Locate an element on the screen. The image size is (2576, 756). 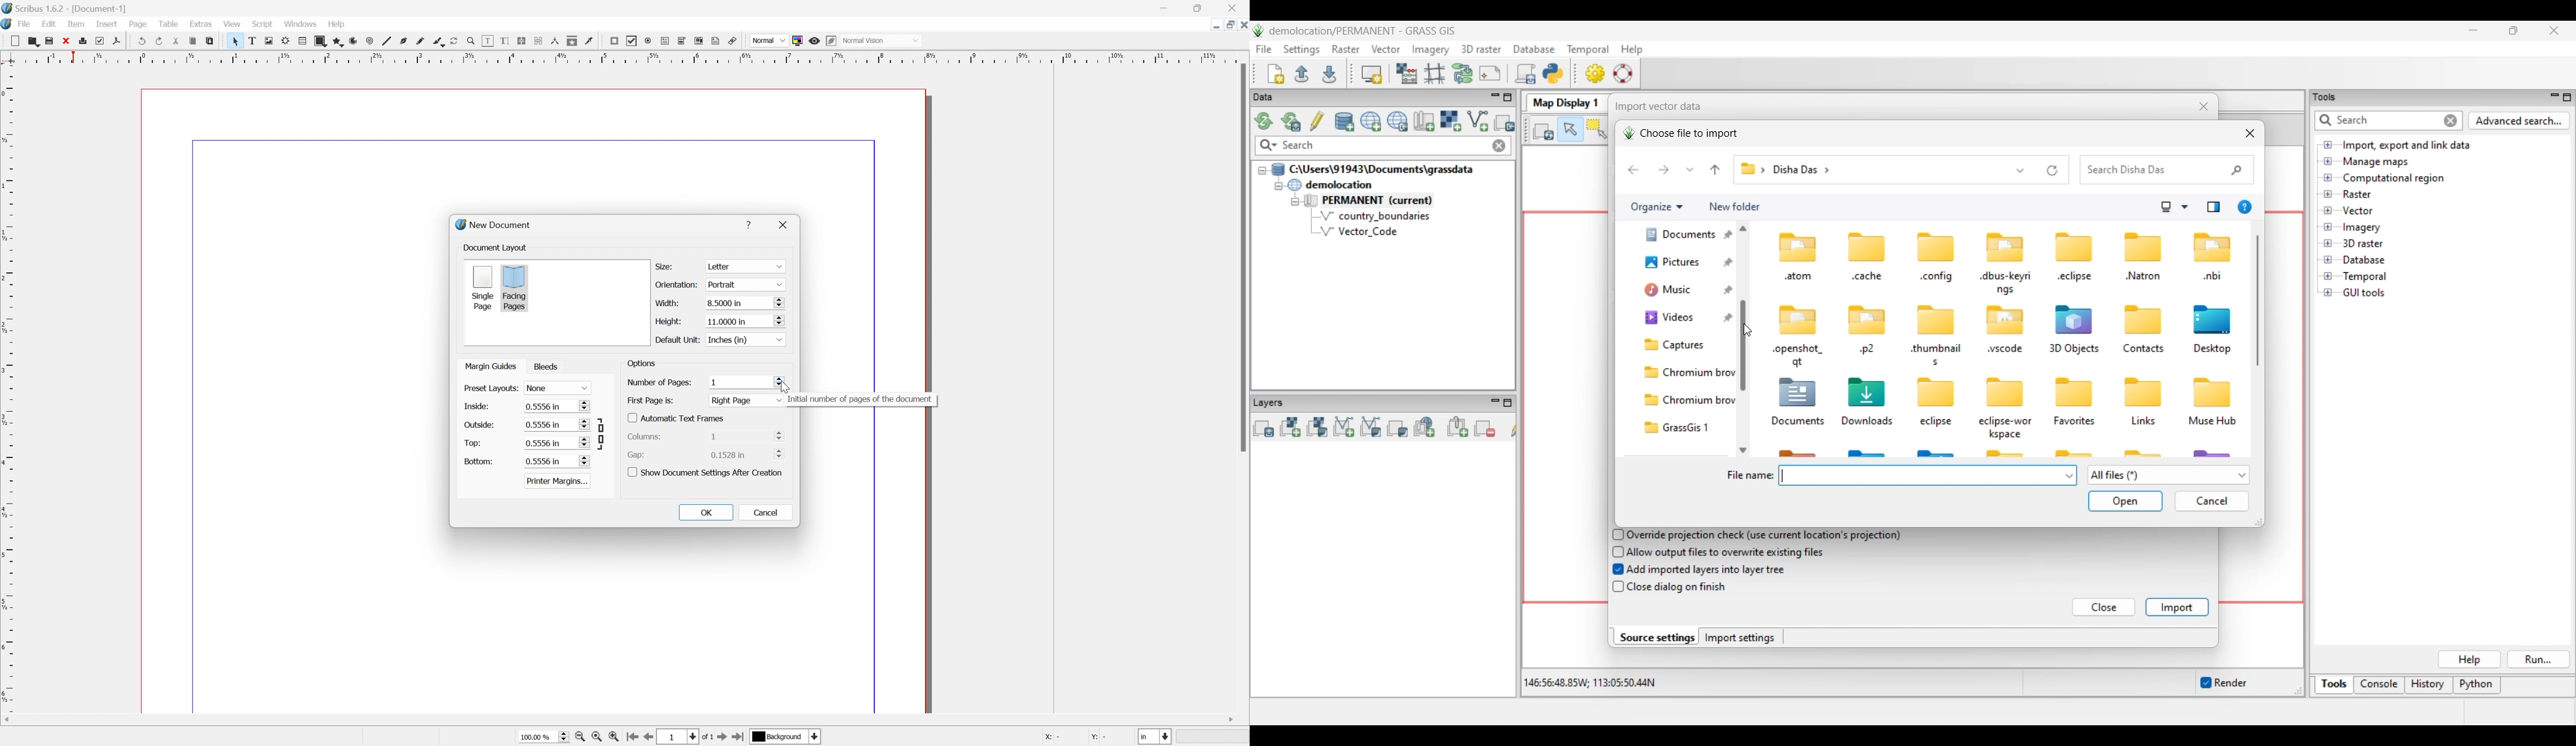
none is located at coordinates (560, 388).